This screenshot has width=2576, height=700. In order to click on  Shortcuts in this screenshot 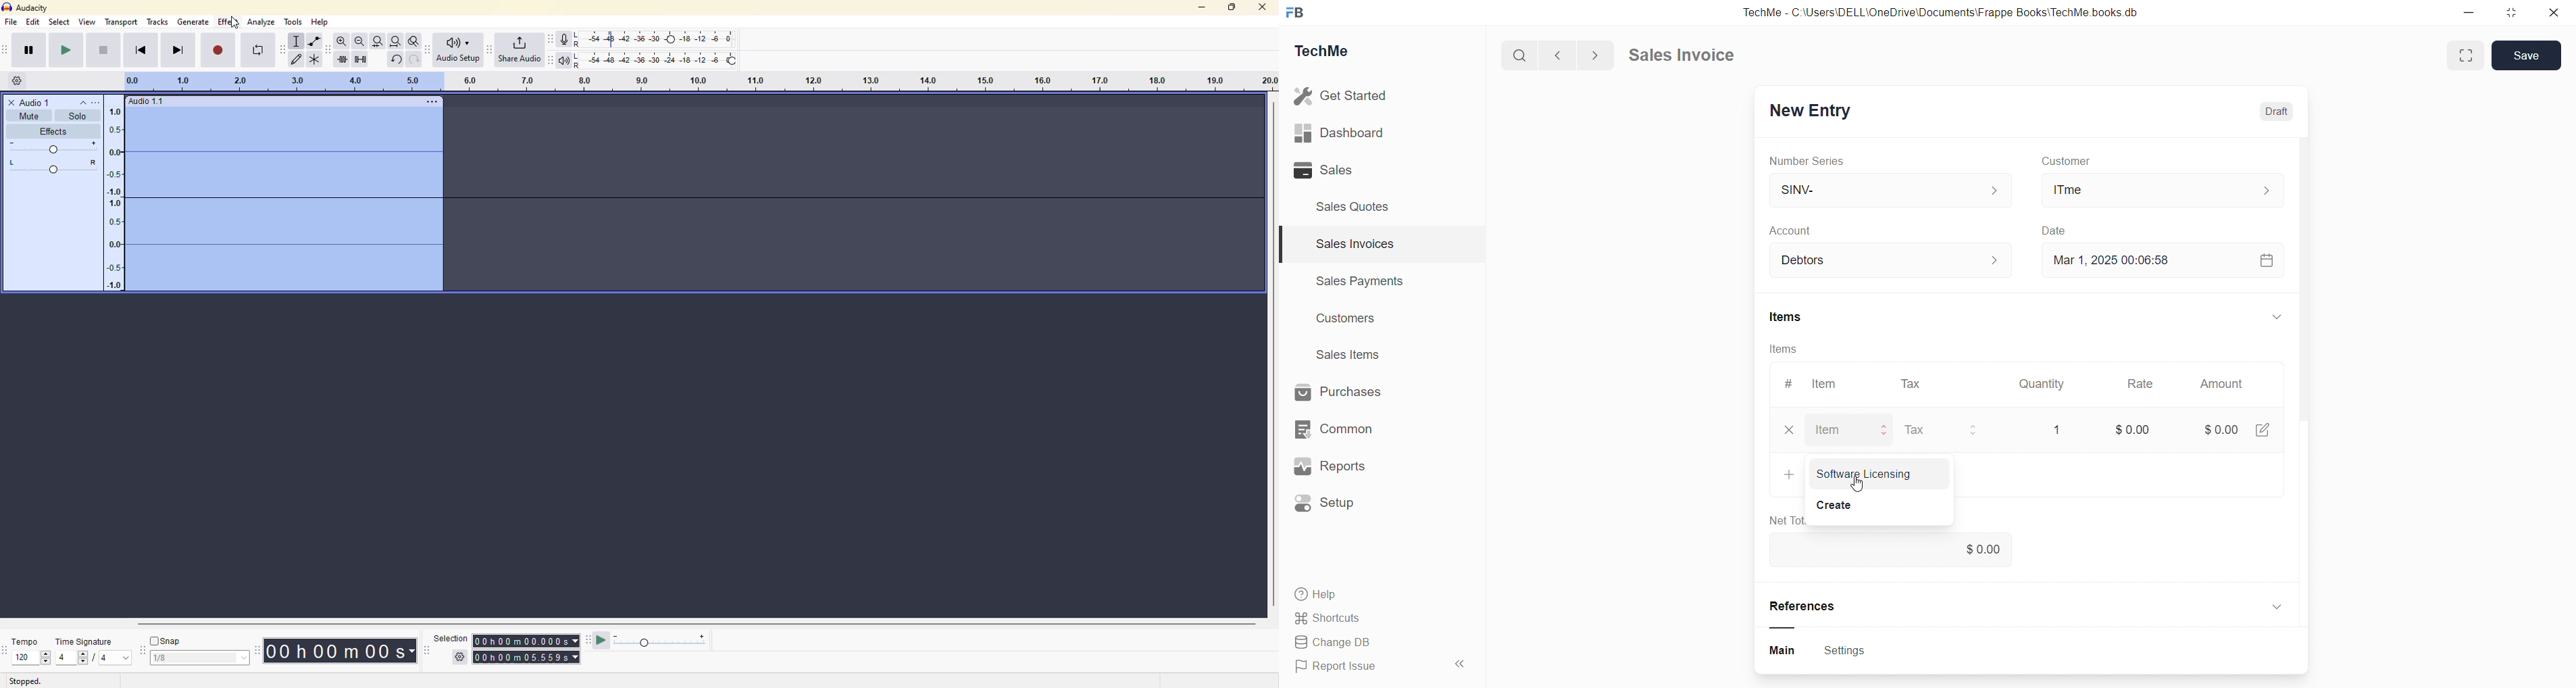, I will do `click(1333, 619)`.